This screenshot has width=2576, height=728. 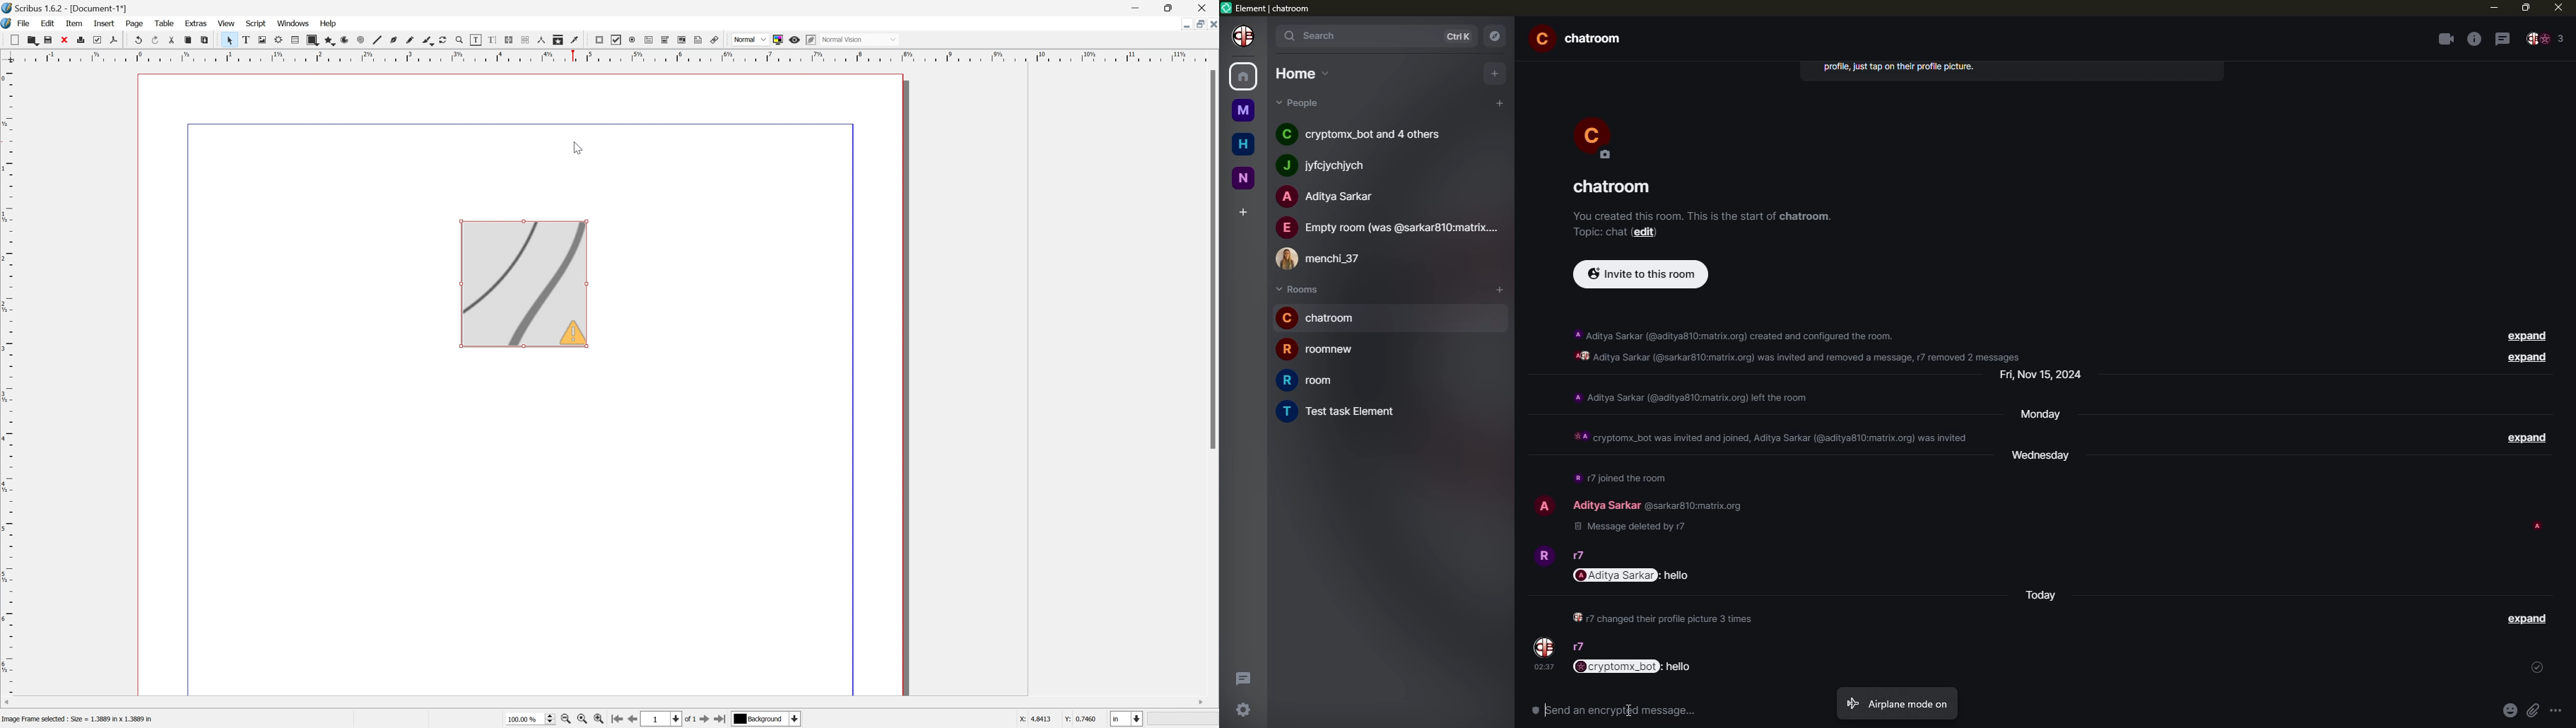 What do you see at coordinates (1635, 576) in the screenshot?
I see `mentioned` at bounding box center [1635, 576].